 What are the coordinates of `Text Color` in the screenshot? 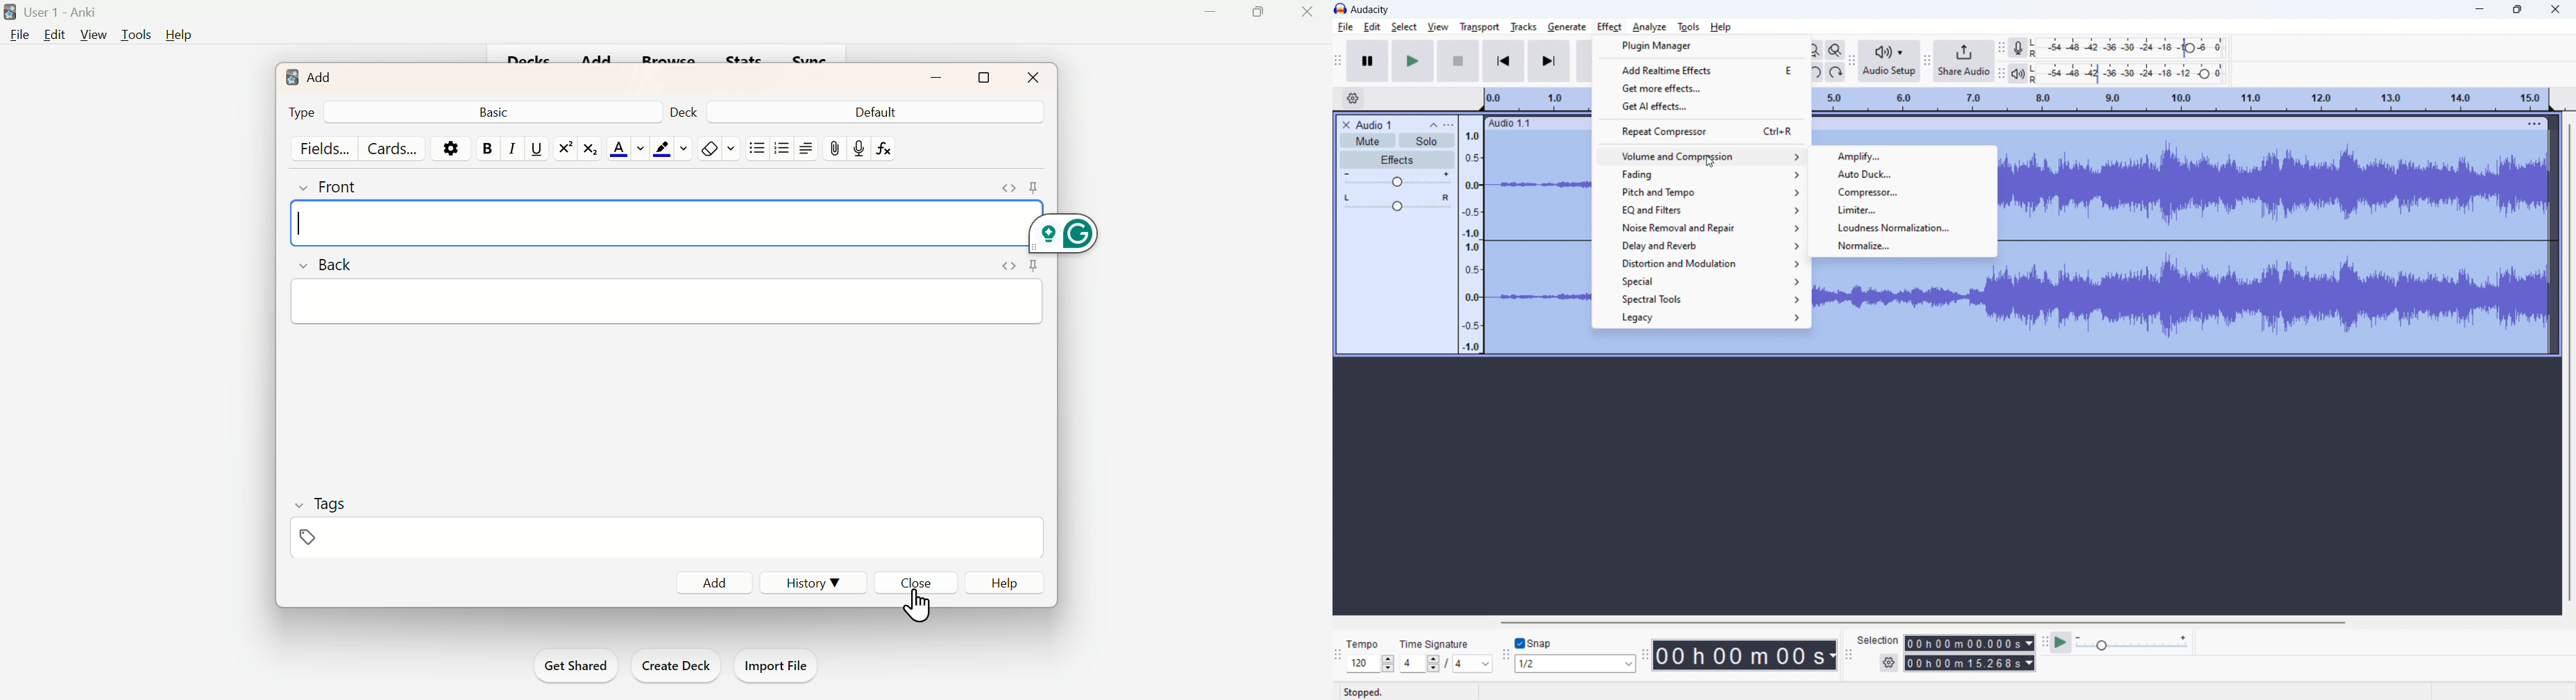 It's located at (629, 146).